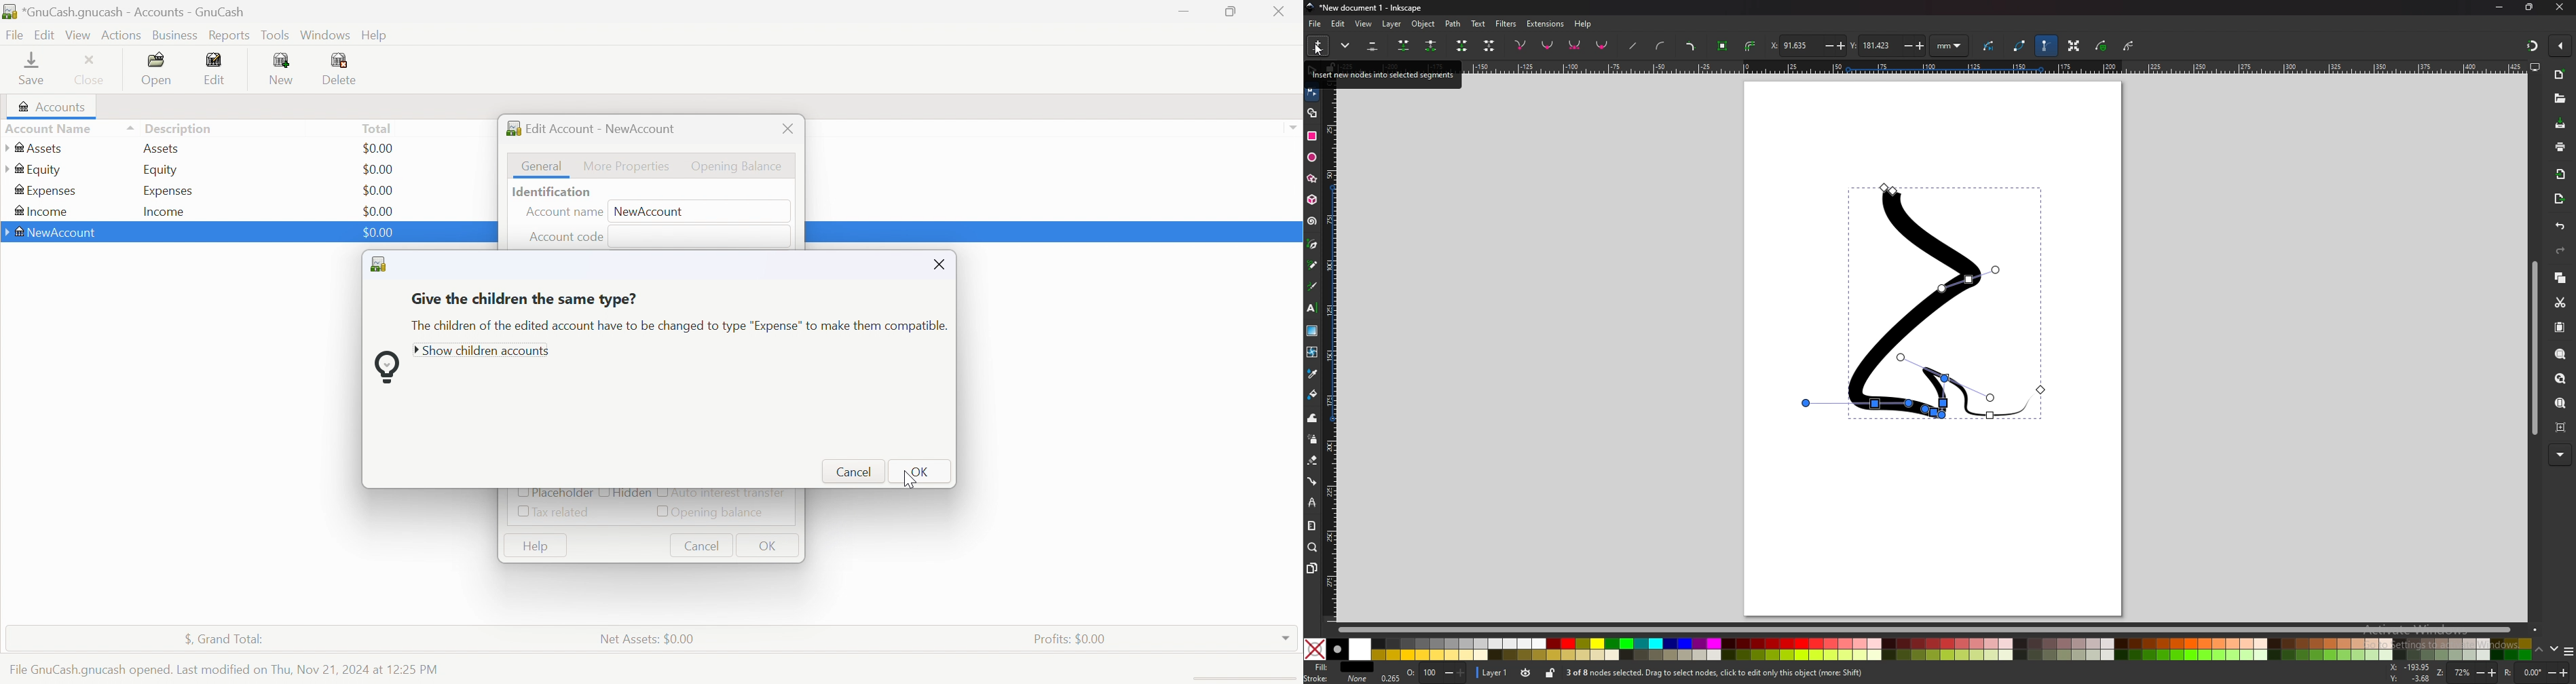 Image resolution: width=2576 pixels, height=700 pixels. I want to click on Help, so click(533, 546).